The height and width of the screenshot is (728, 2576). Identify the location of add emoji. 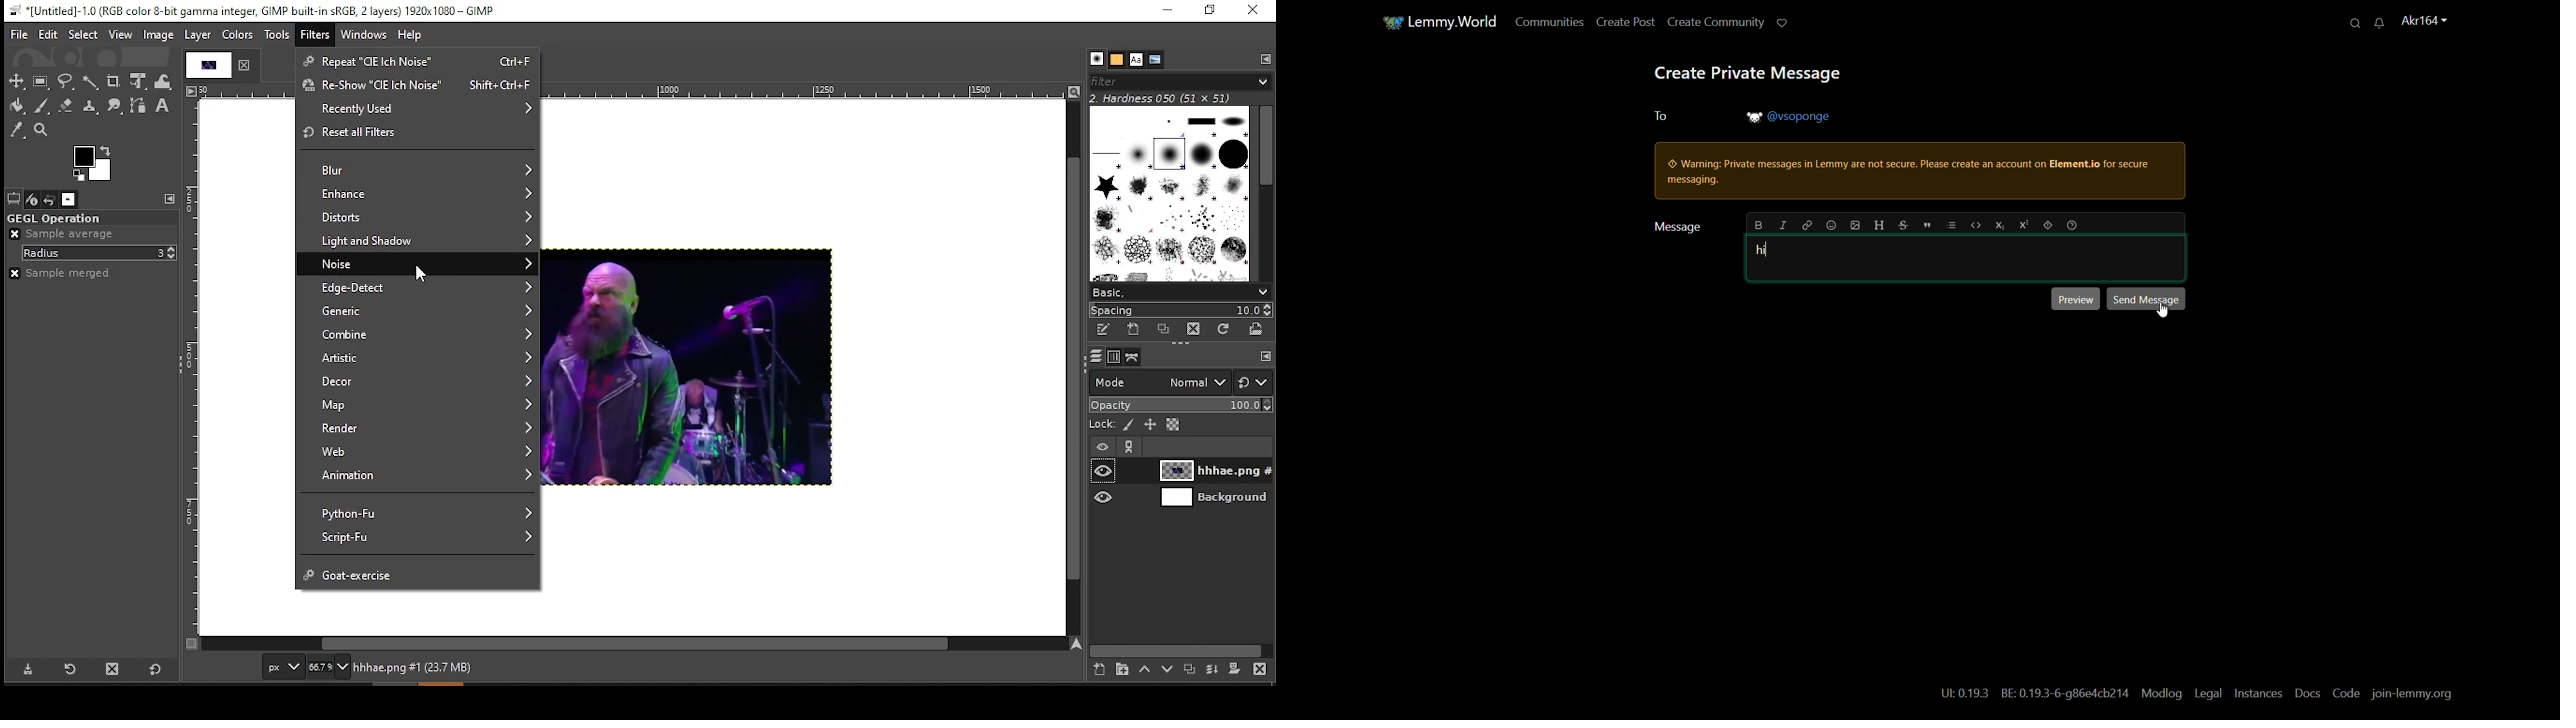
(1830, 225).